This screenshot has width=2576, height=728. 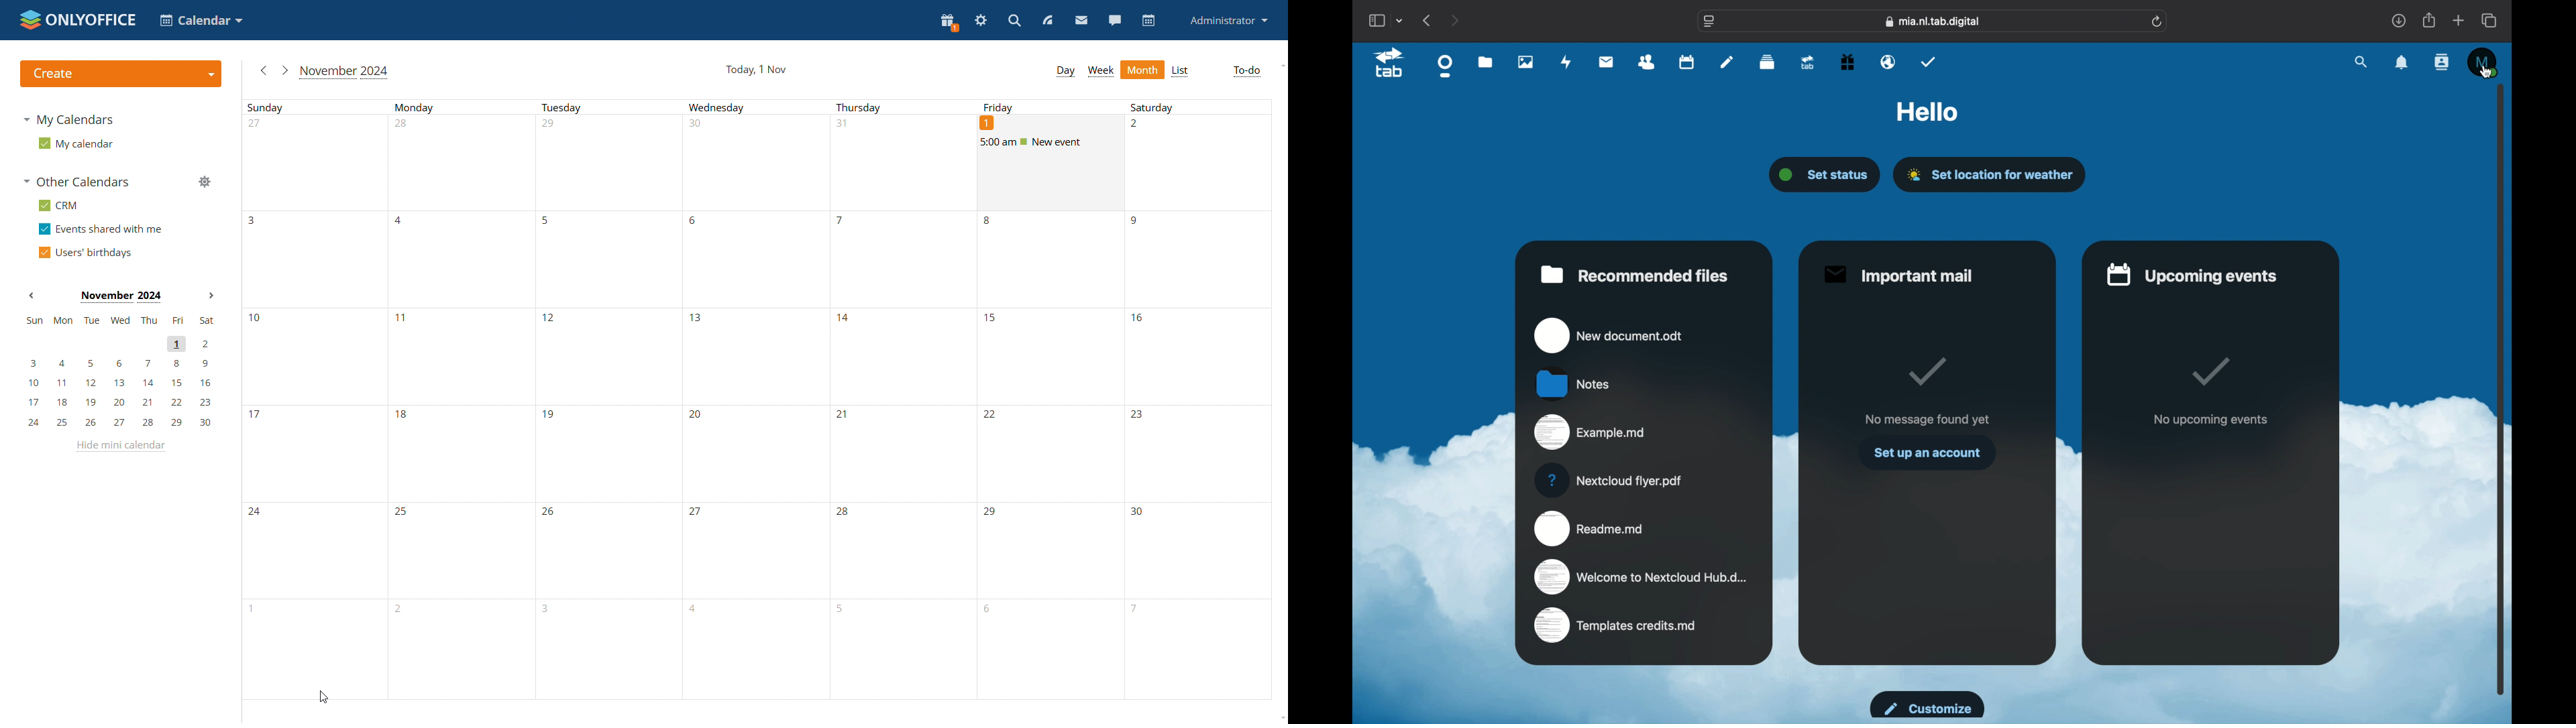 What do you see at coordinates (2190, 274) in the screenshot?
I see `upcoming events` at bounding box center [2190, 274].